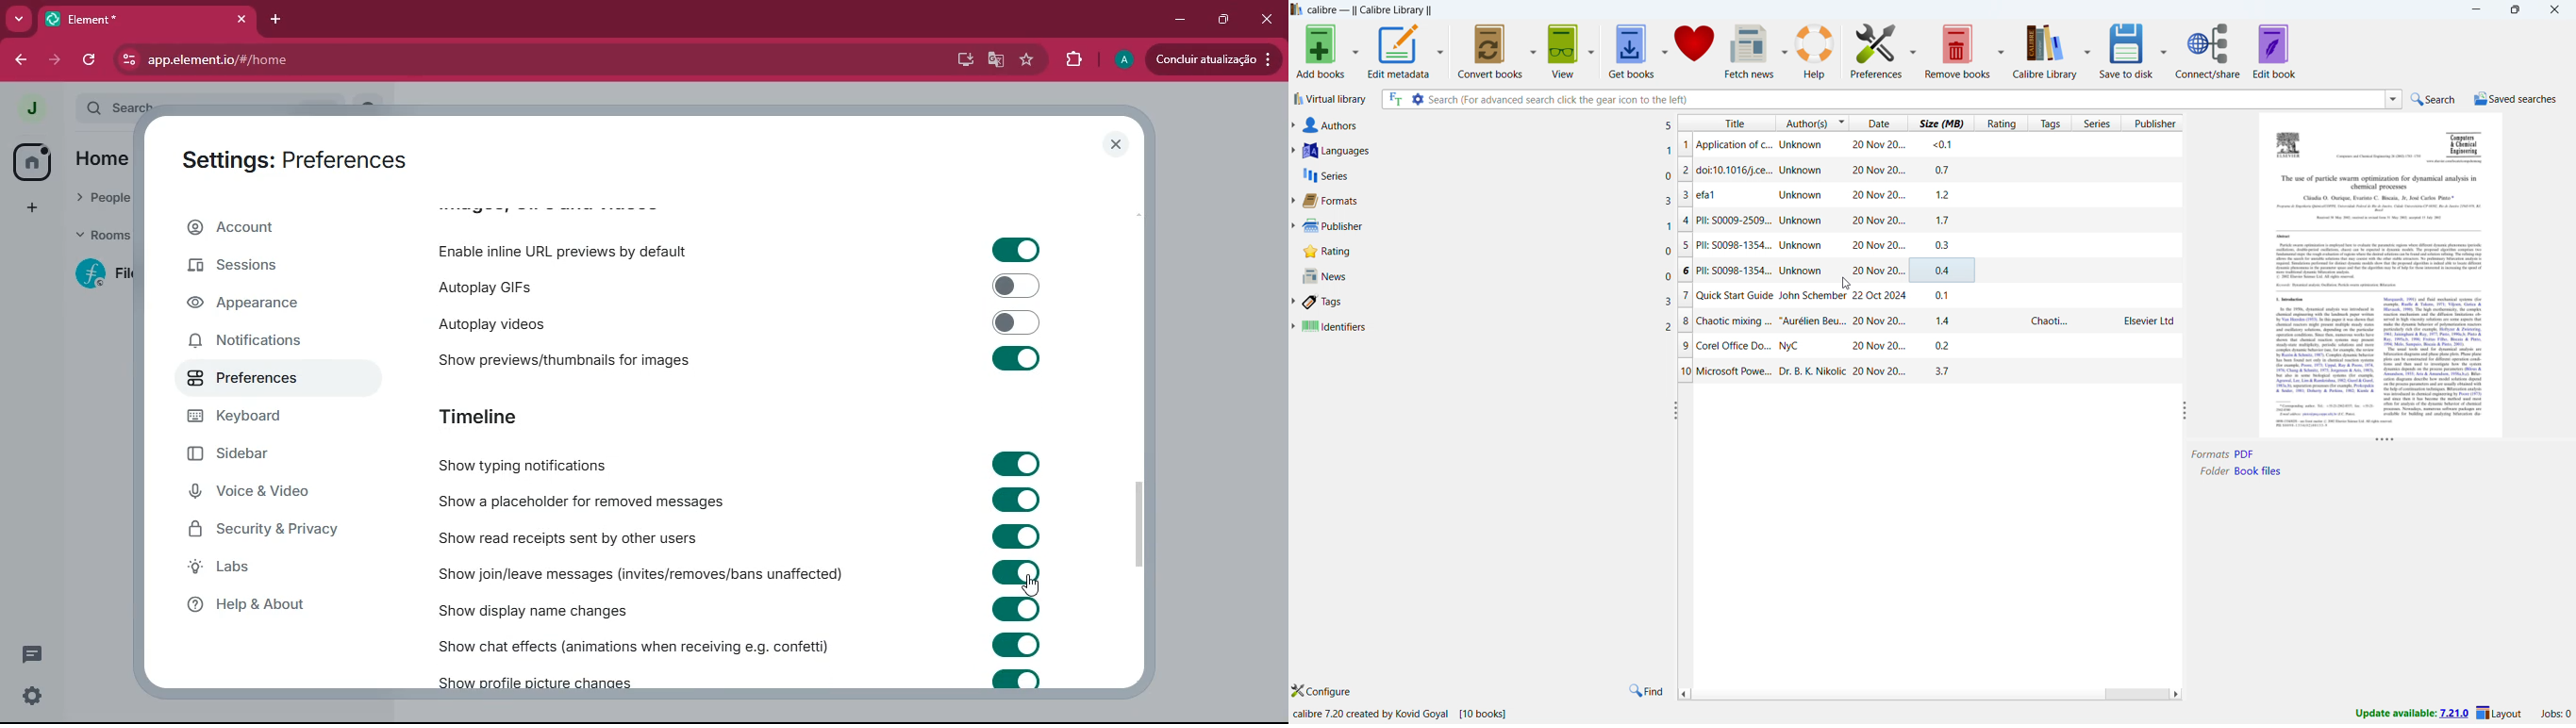  I want to click on more, so click(19, 20).